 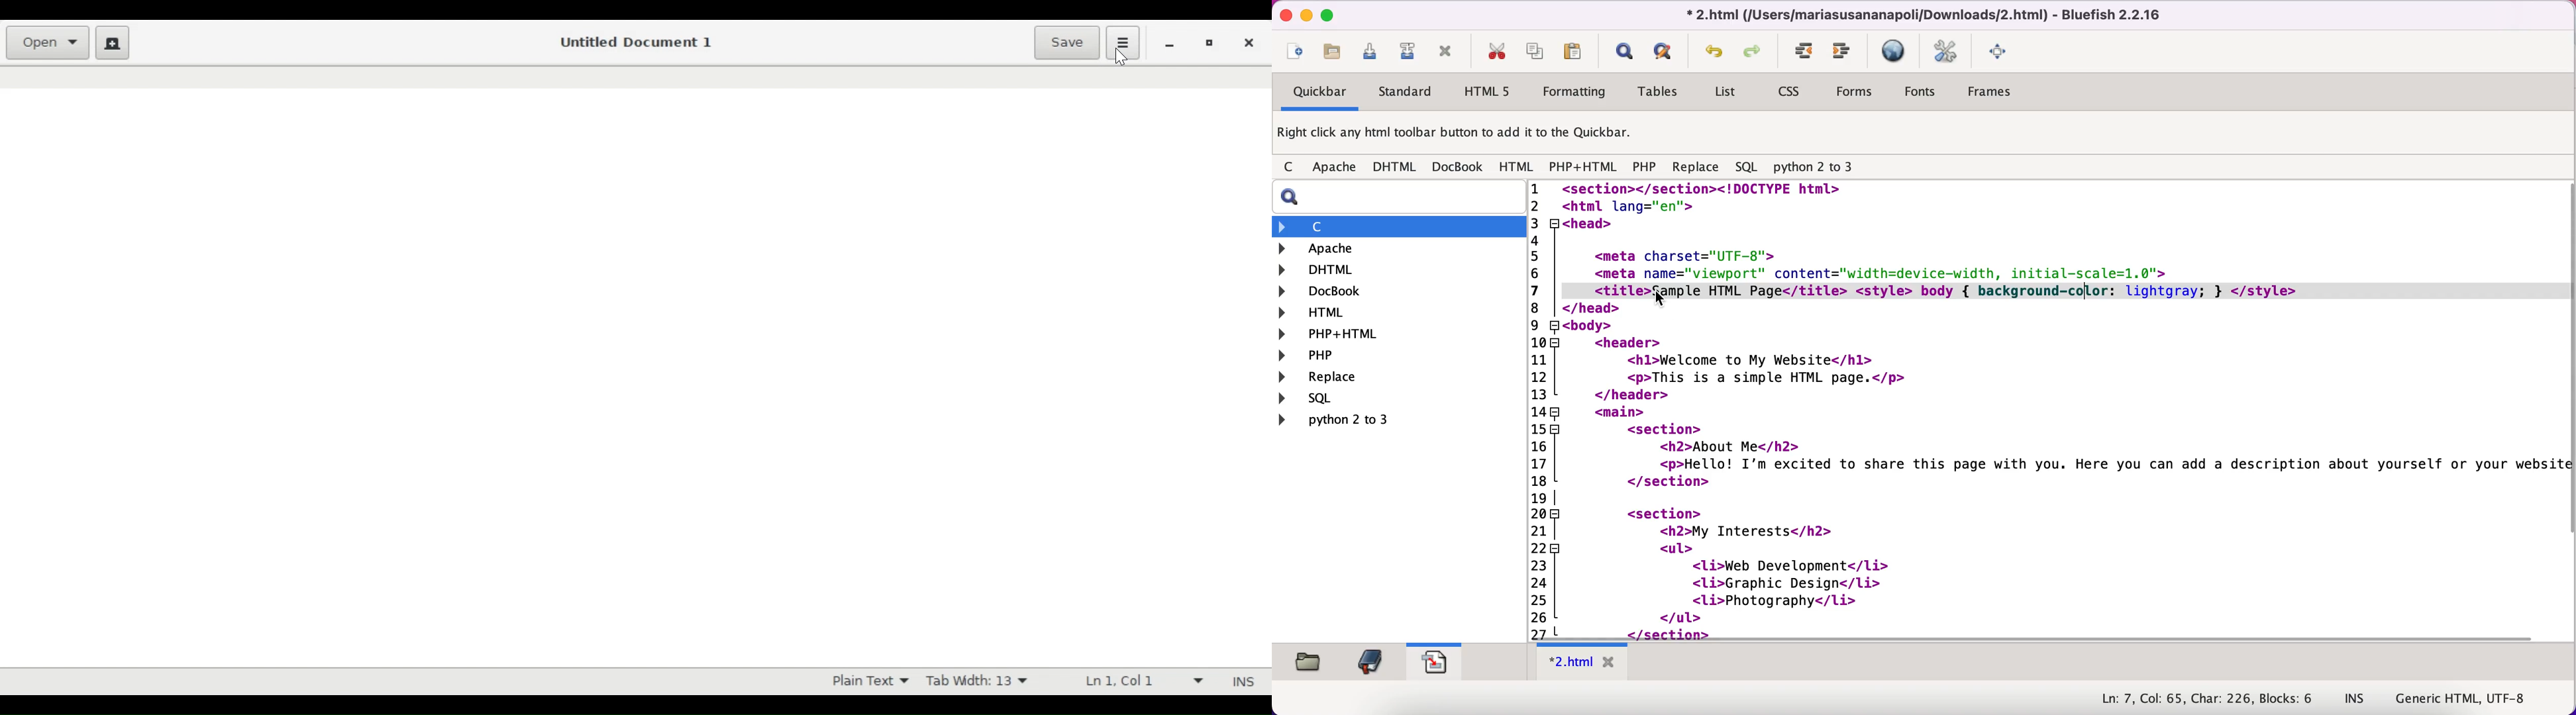 What do you see at coordinates (1696, 170) in the screenshot?
I see `replace` at bounding box center [1696, 170].